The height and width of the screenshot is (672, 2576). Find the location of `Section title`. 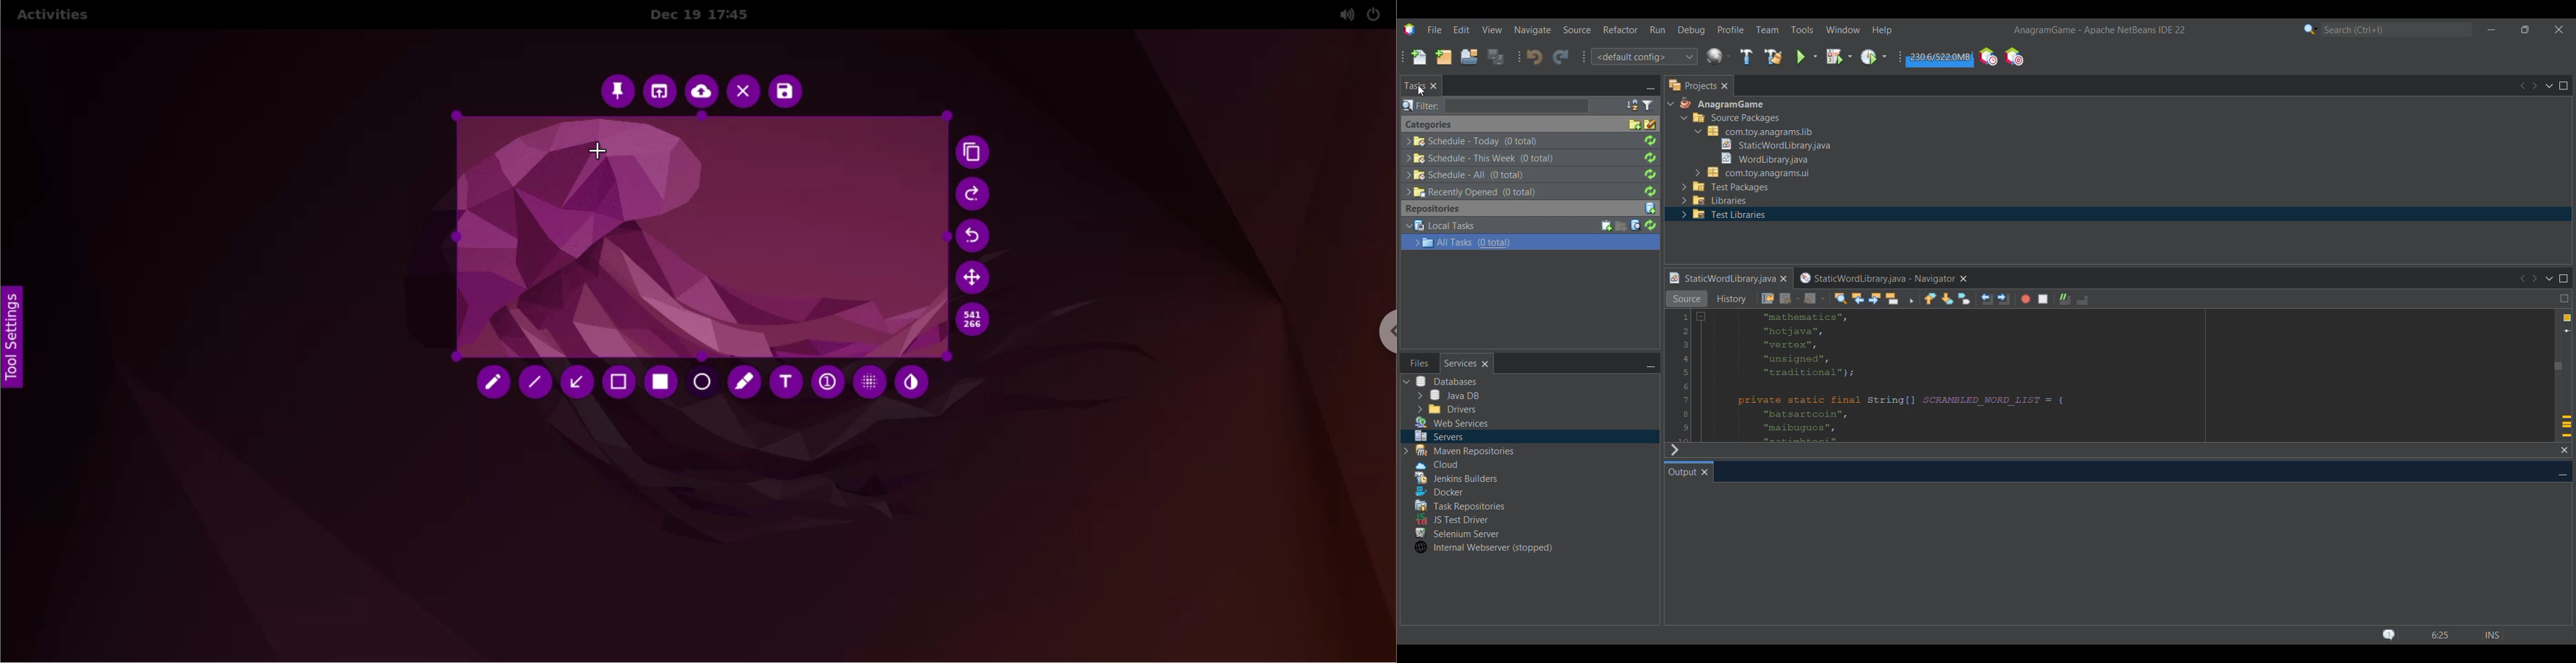

Section title is located at coordinates (1432, 209).